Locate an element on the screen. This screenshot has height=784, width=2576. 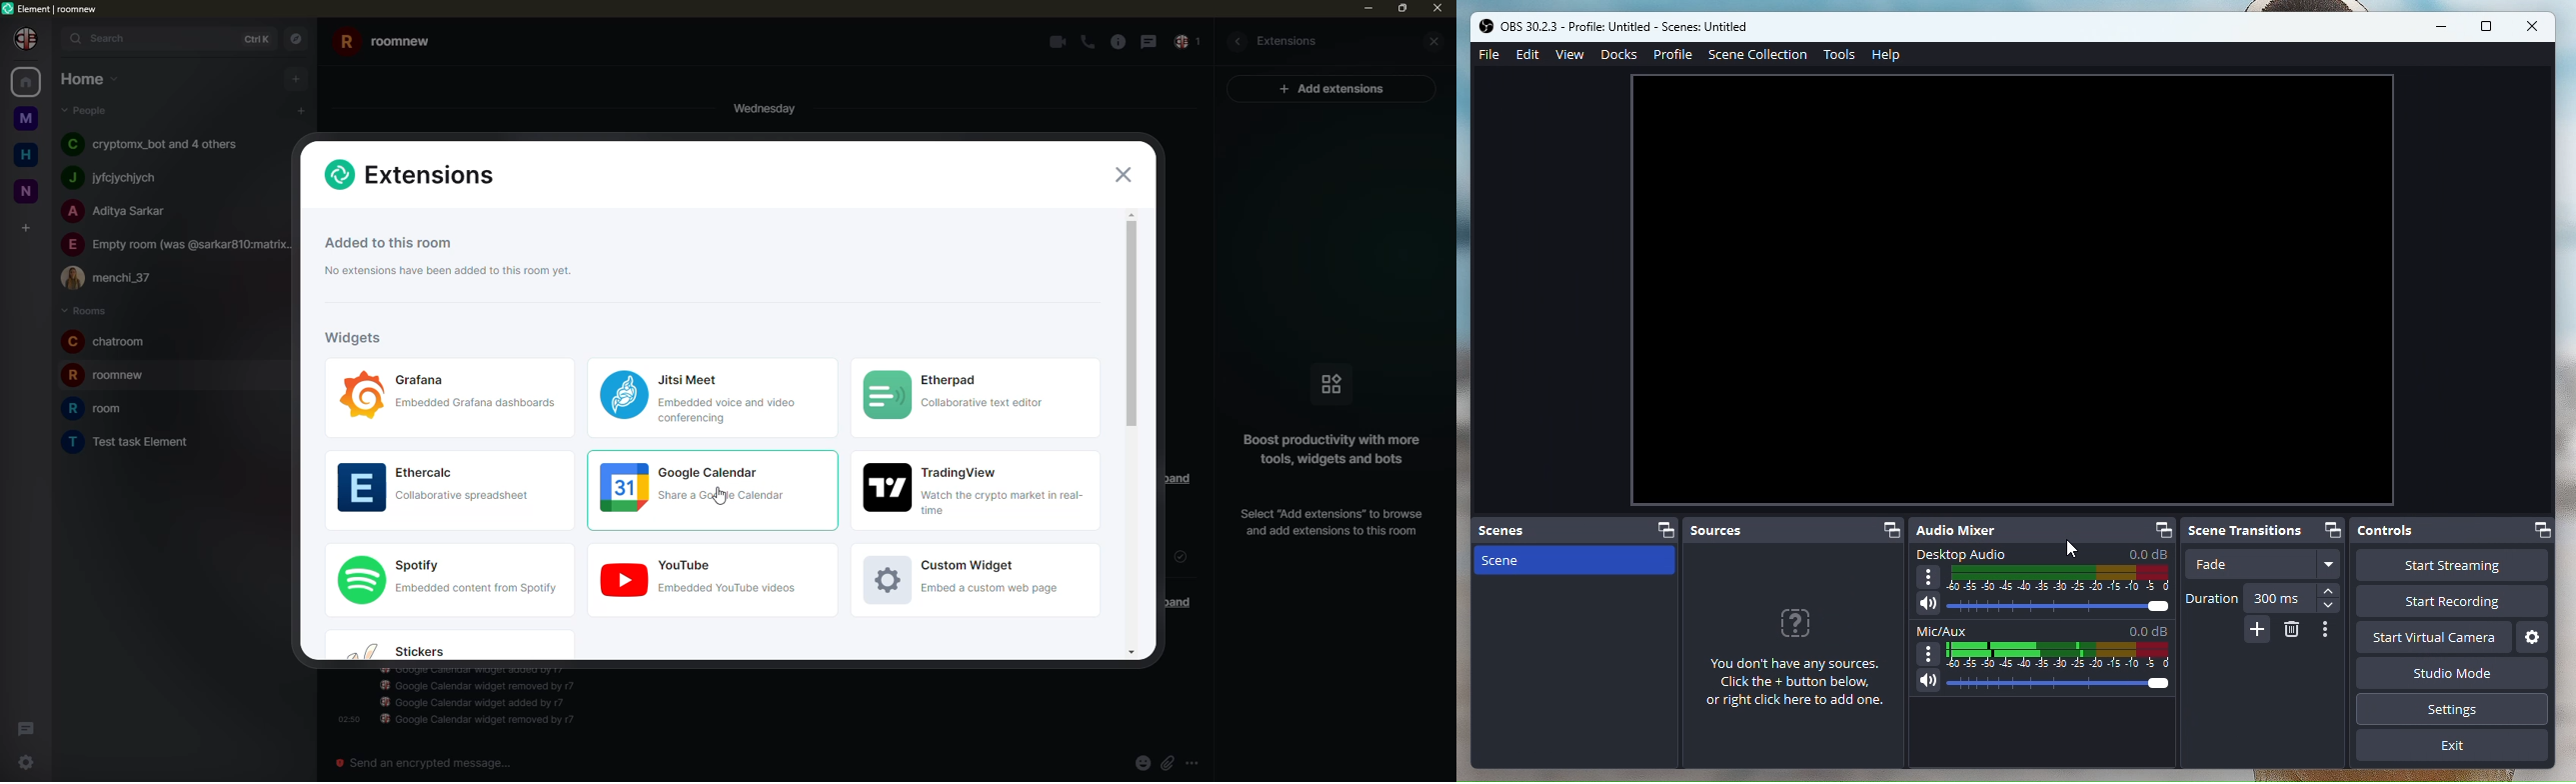
time is located at coordinates (346, 718).